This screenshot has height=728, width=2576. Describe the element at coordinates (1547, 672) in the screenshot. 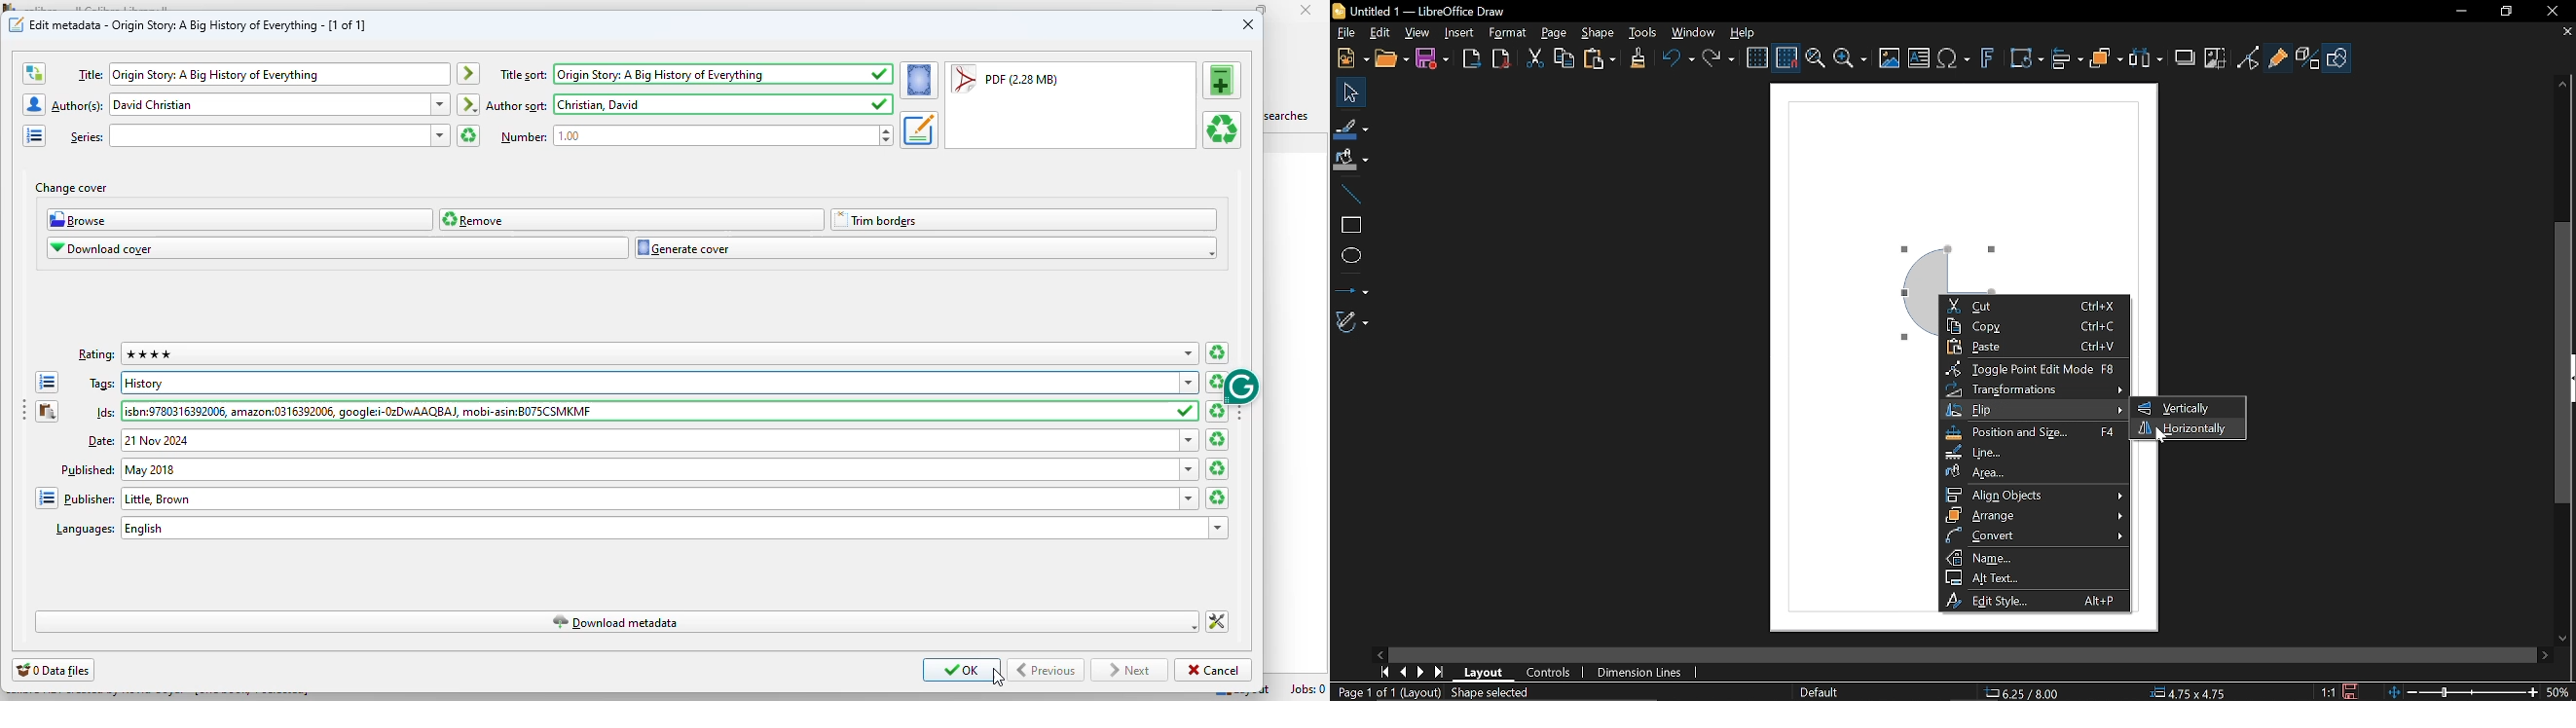

I see `Controls` at that location.